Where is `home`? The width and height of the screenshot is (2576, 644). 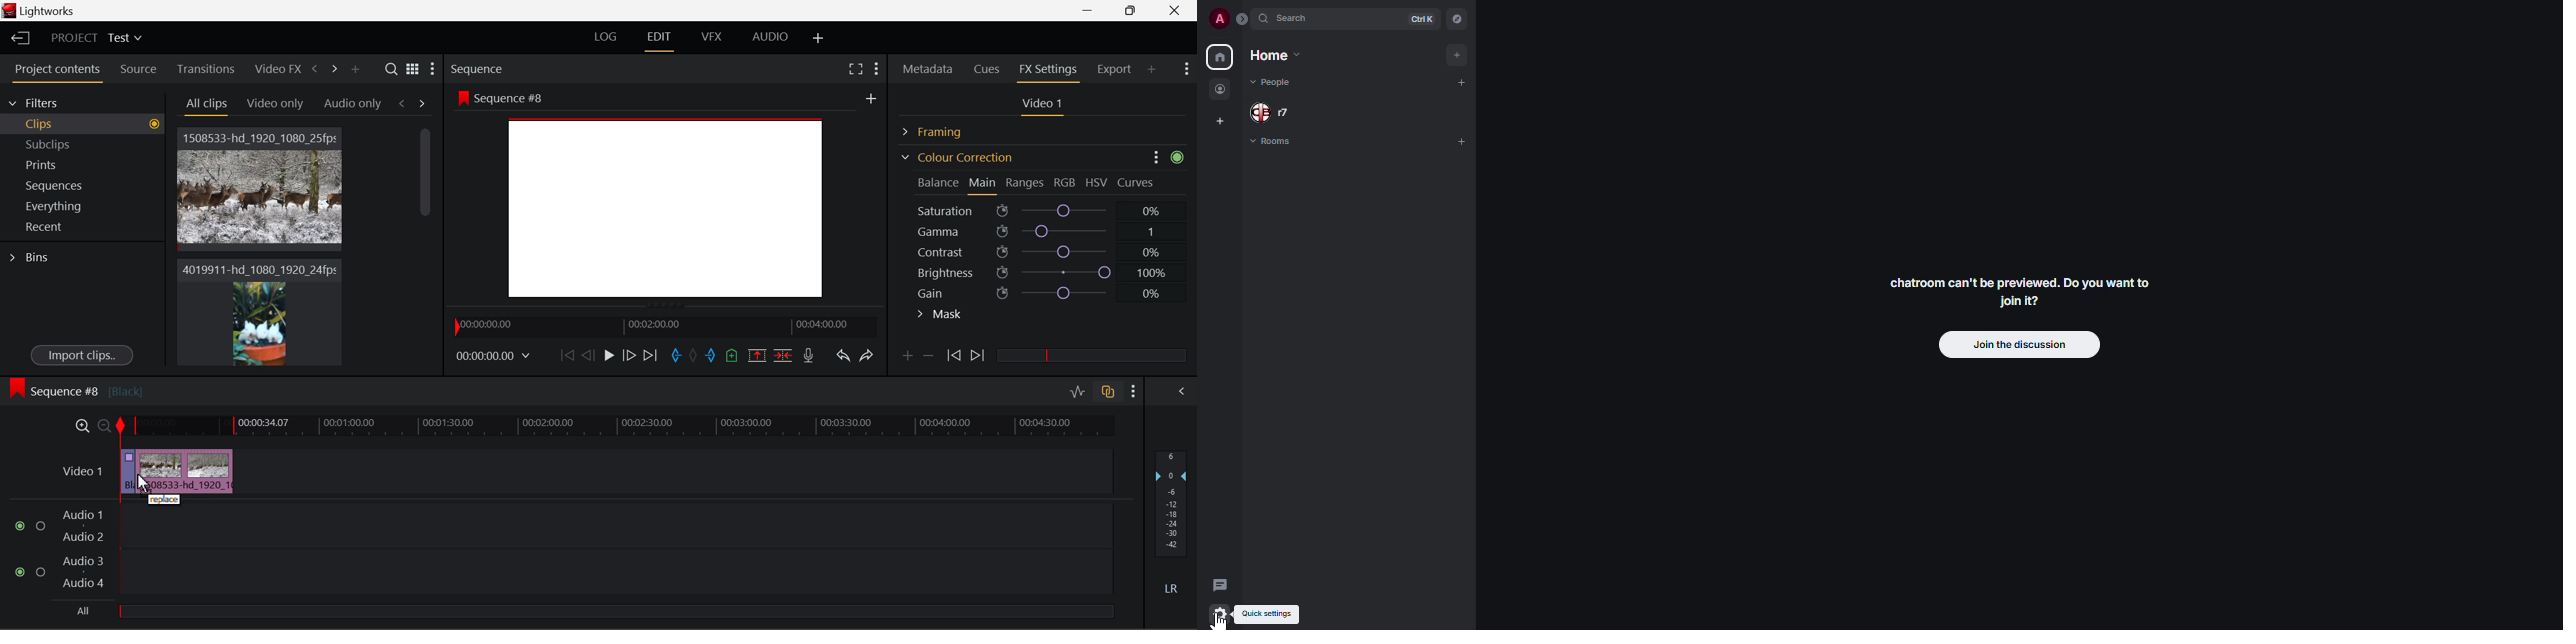 home is located at coordinates (1218, 57).